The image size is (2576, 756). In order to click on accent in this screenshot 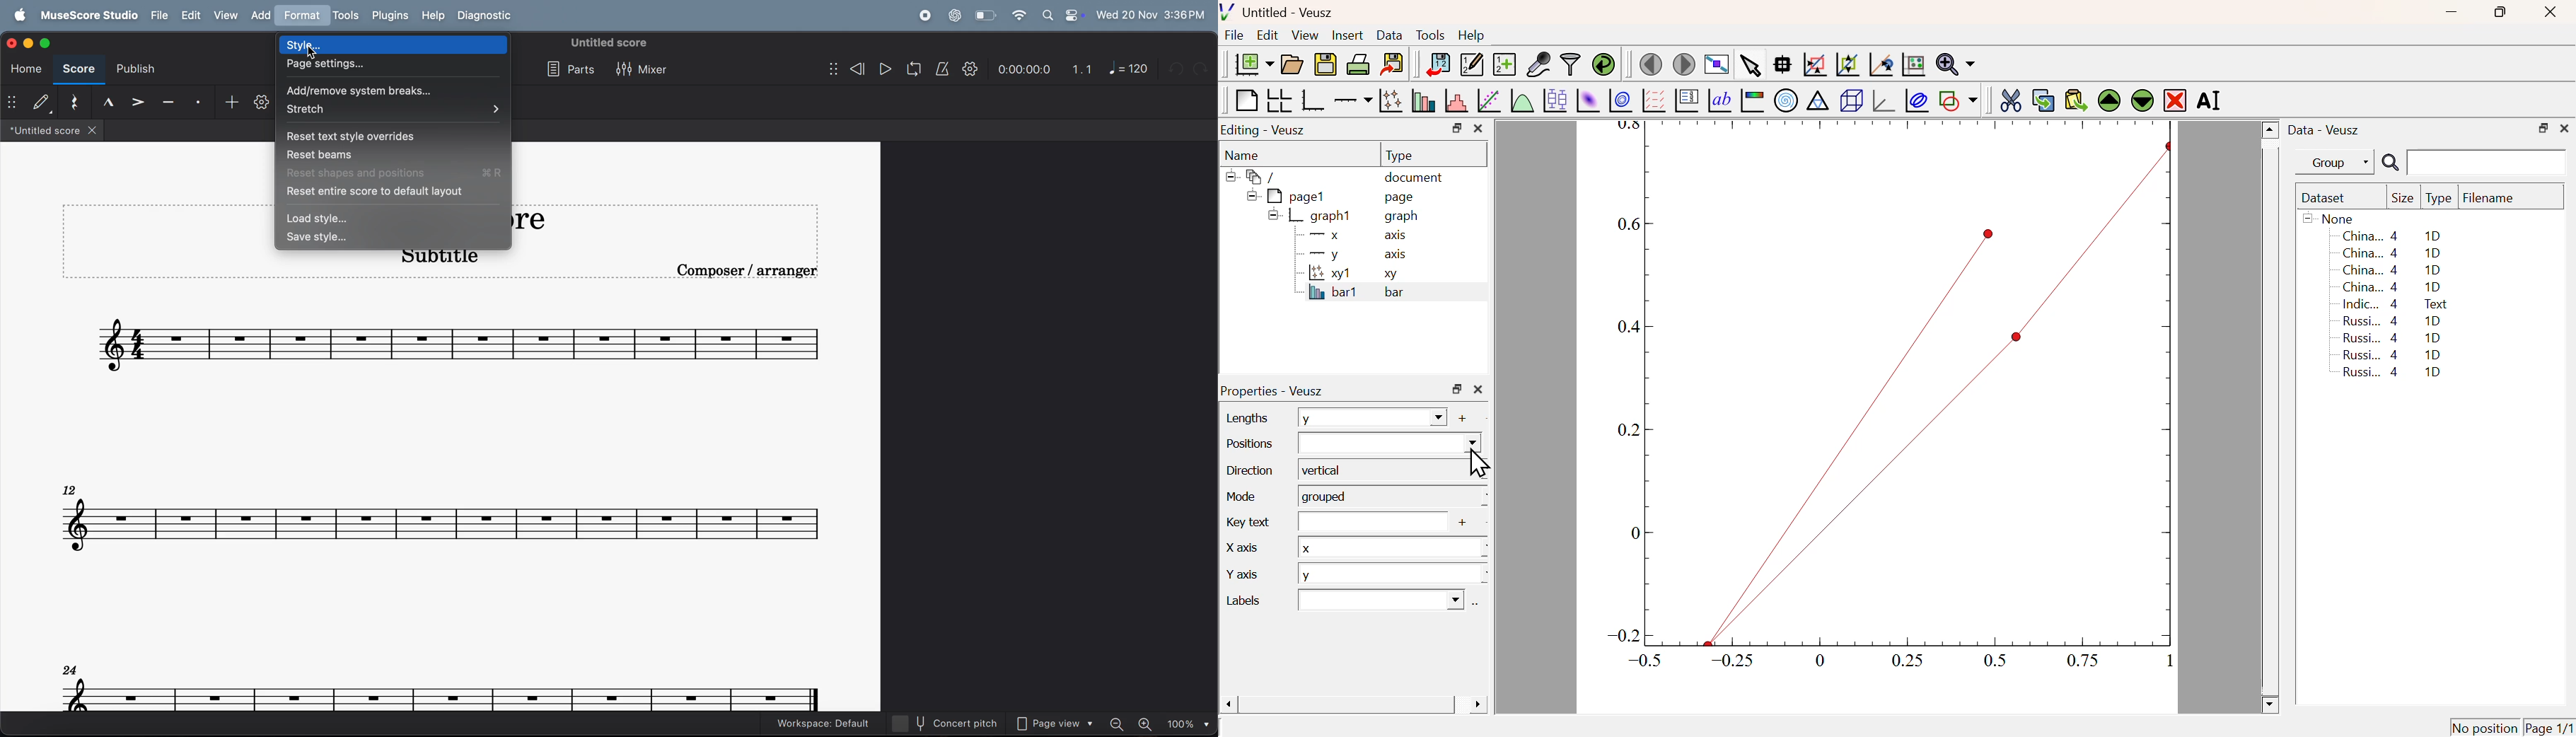, I will do `click(140, 103)`.